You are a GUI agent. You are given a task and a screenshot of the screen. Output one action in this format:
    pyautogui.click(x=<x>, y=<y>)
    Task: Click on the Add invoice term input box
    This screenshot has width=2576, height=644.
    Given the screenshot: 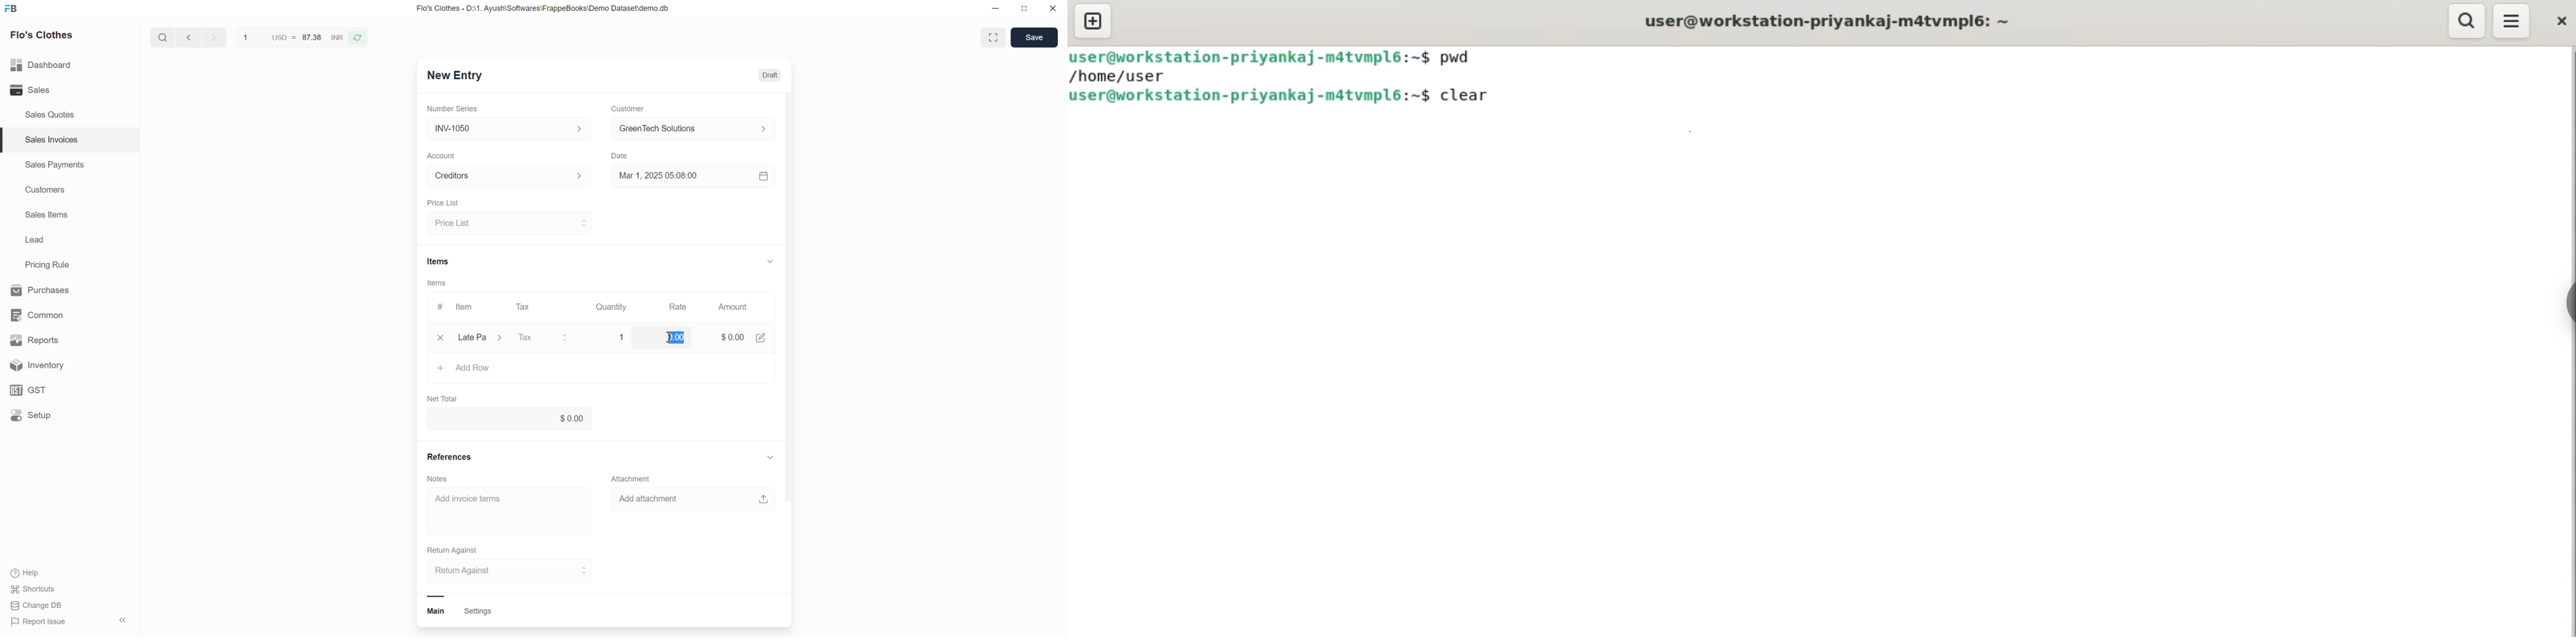 What is the action you would take?
    pyautogui.click(x=495, y=503)
    